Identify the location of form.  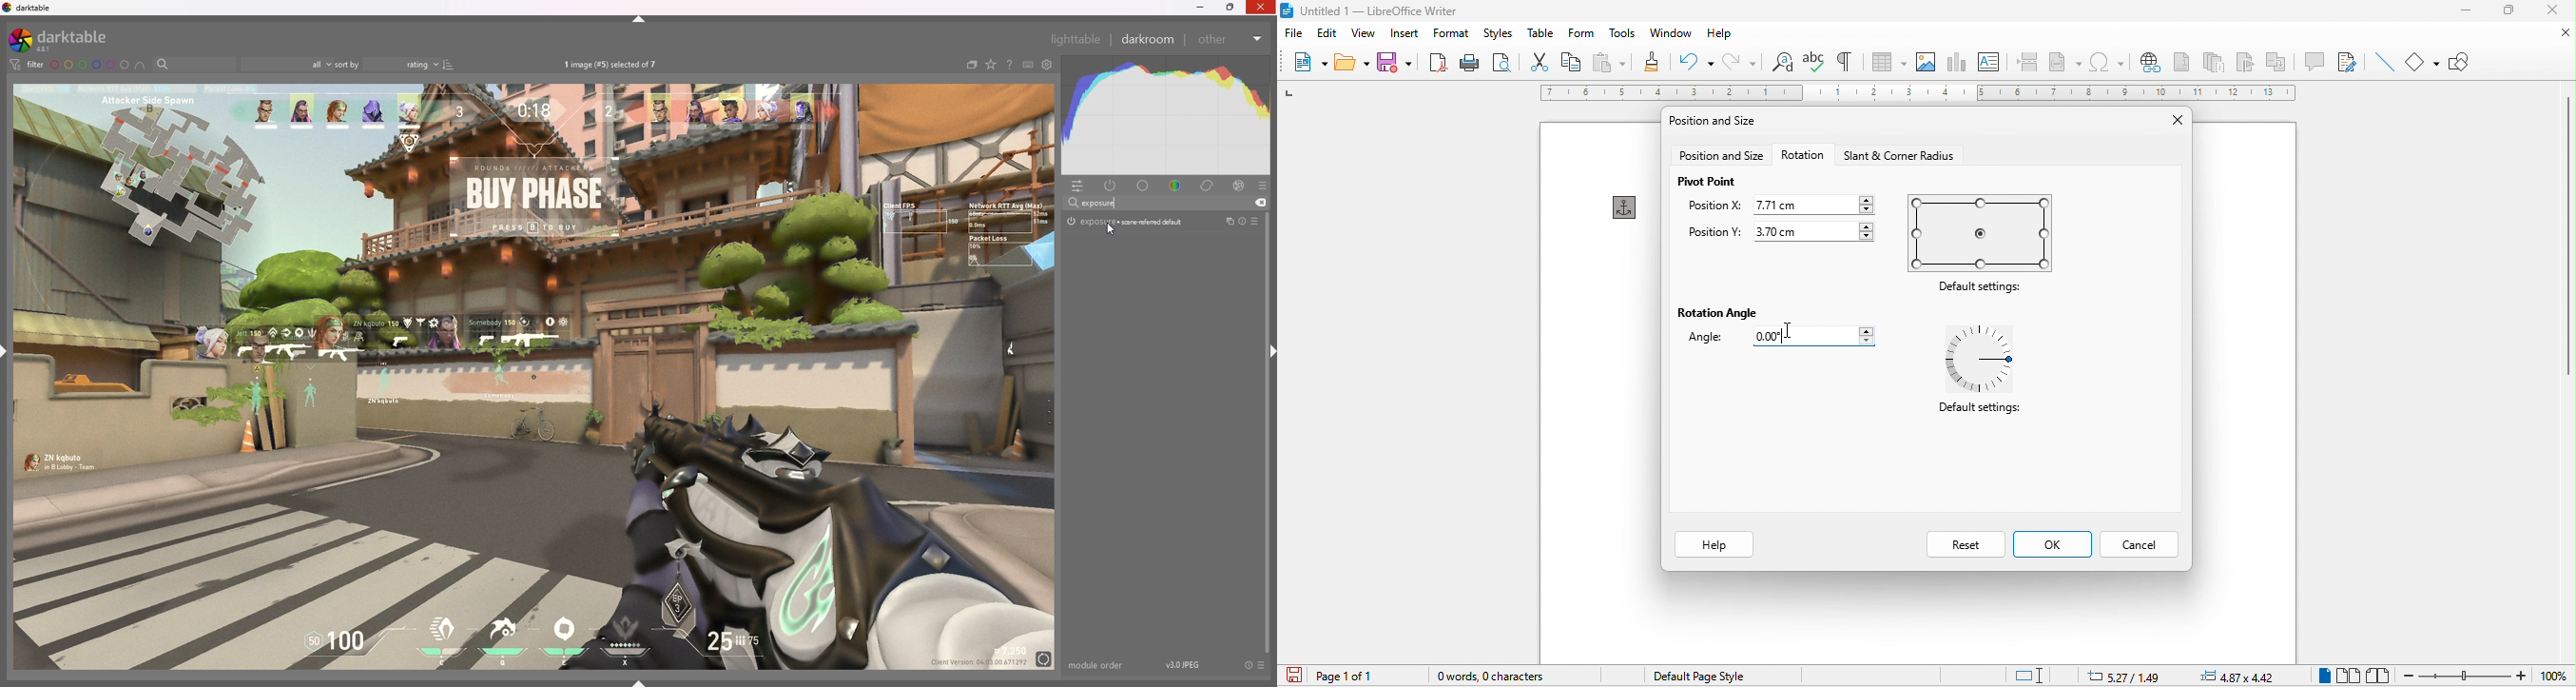
(1578, 34).